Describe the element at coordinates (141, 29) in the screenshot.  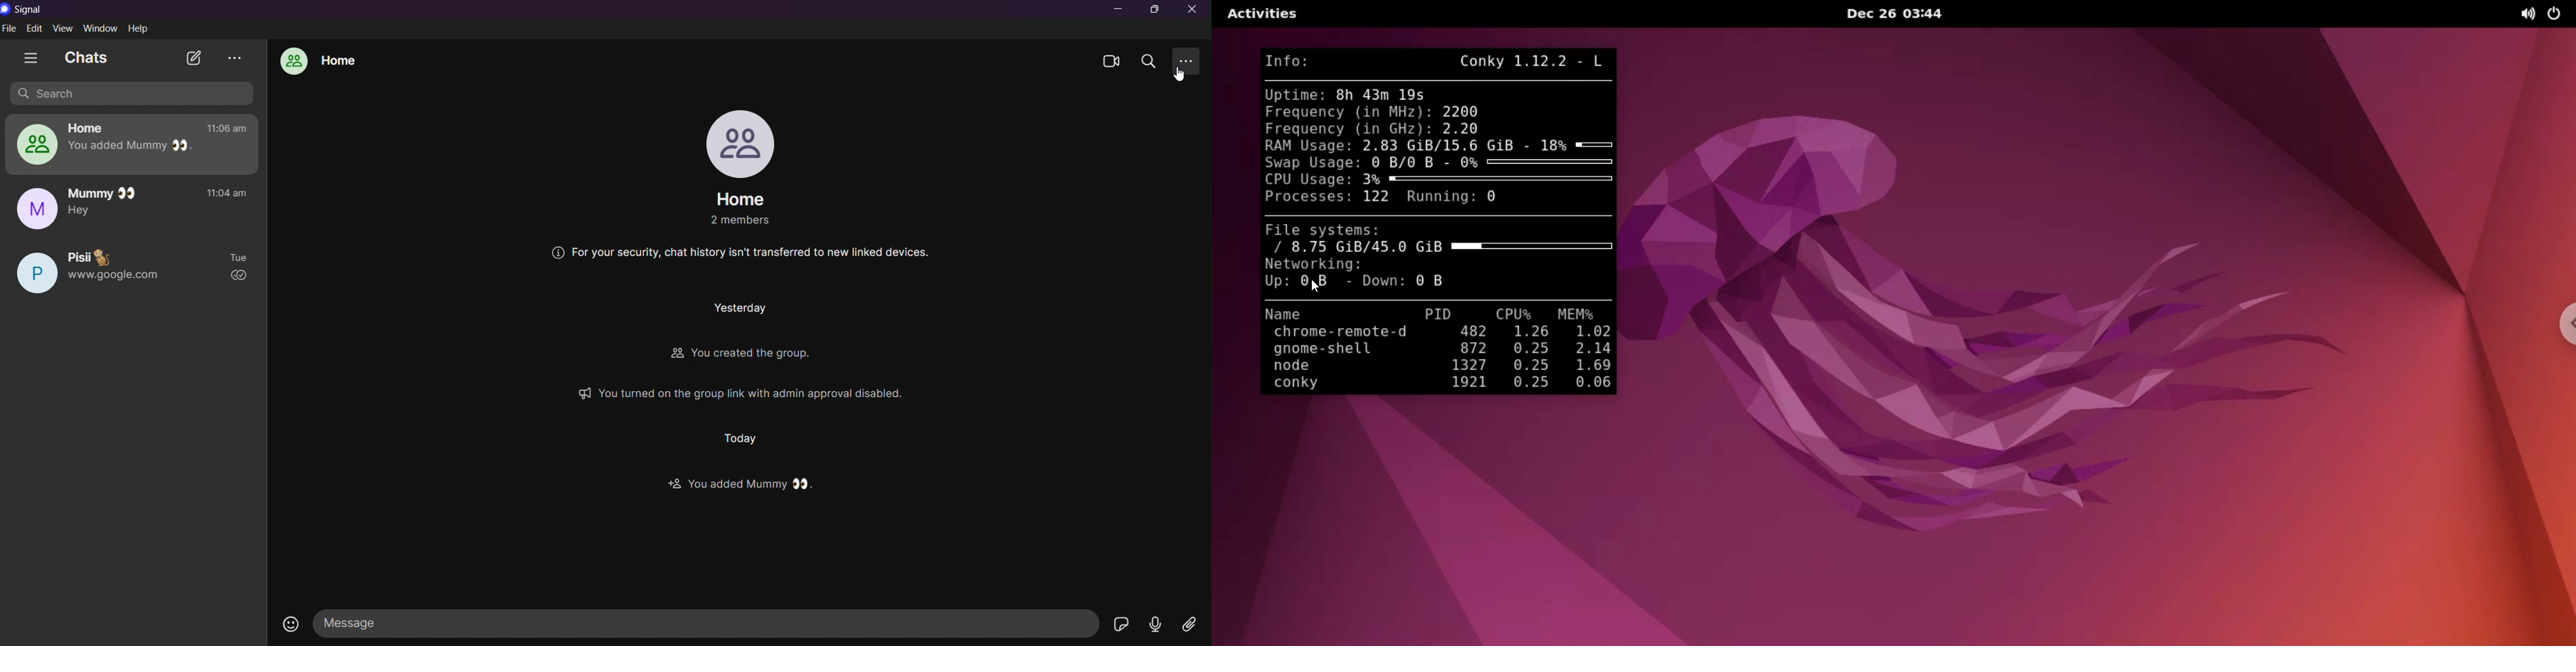
I see `help` at that location.